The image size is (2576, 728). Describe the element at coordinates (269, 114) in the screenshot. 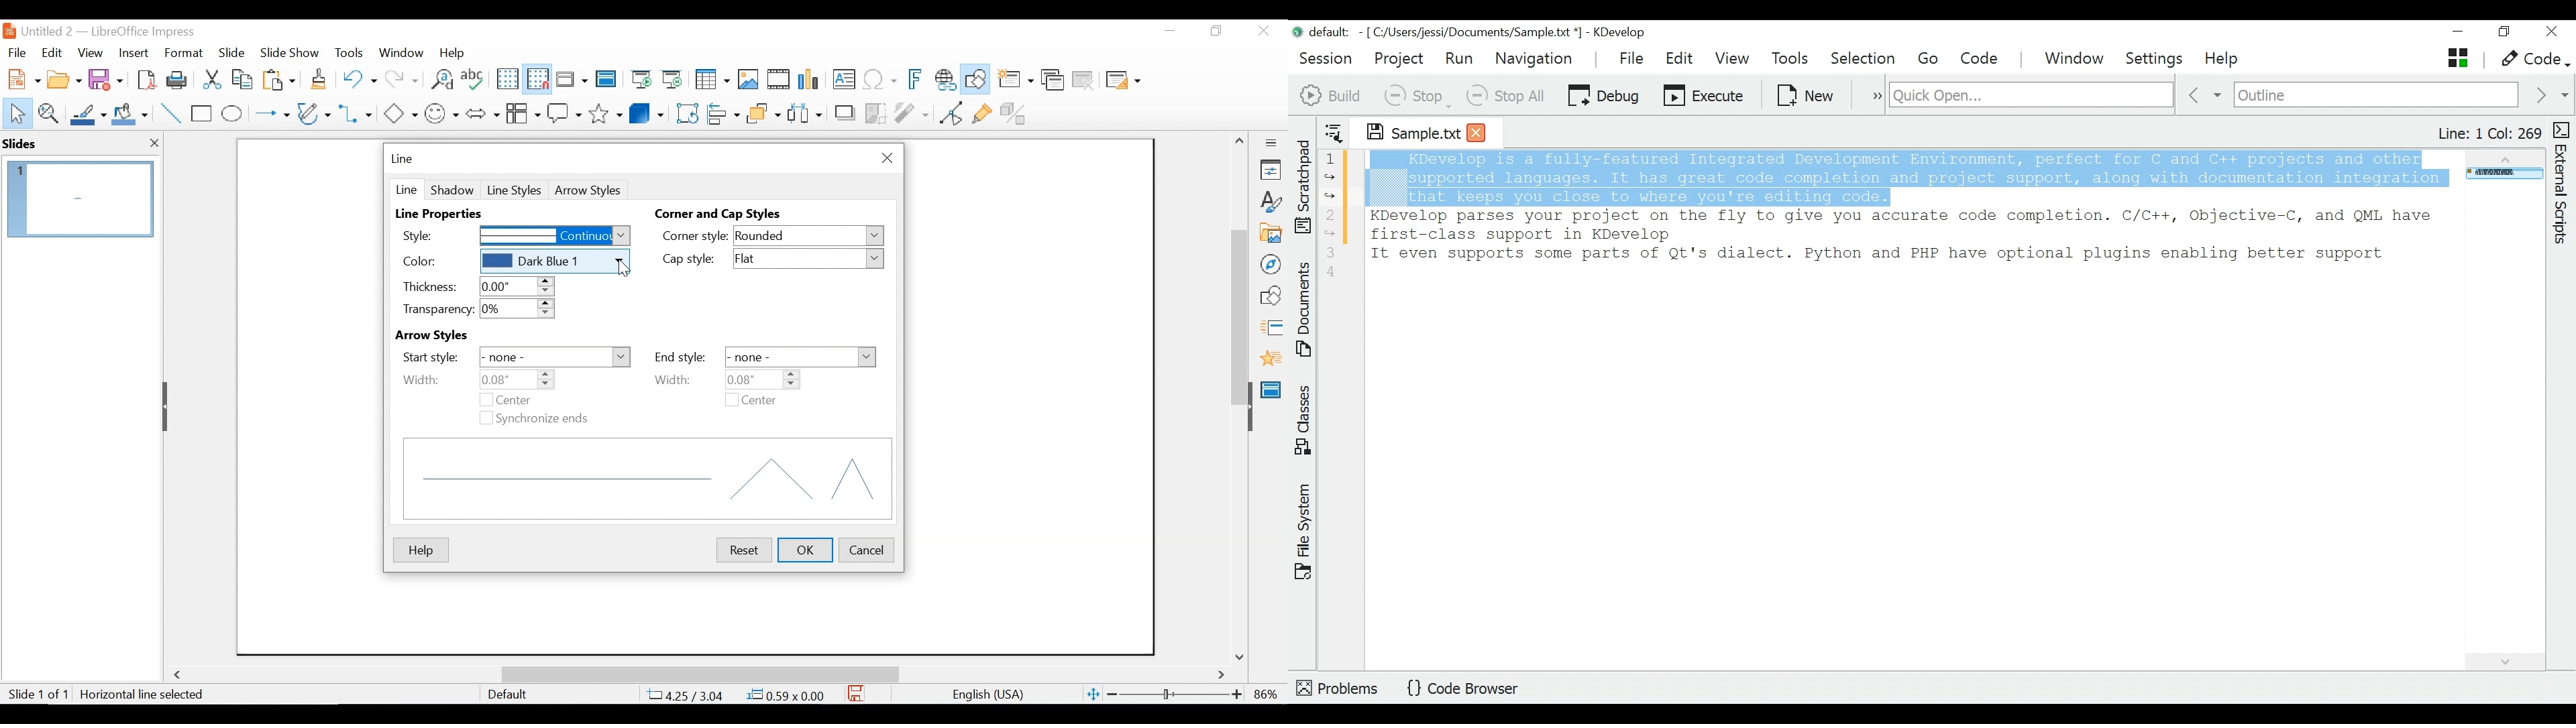

I see `Lines and Arrows` at that location.